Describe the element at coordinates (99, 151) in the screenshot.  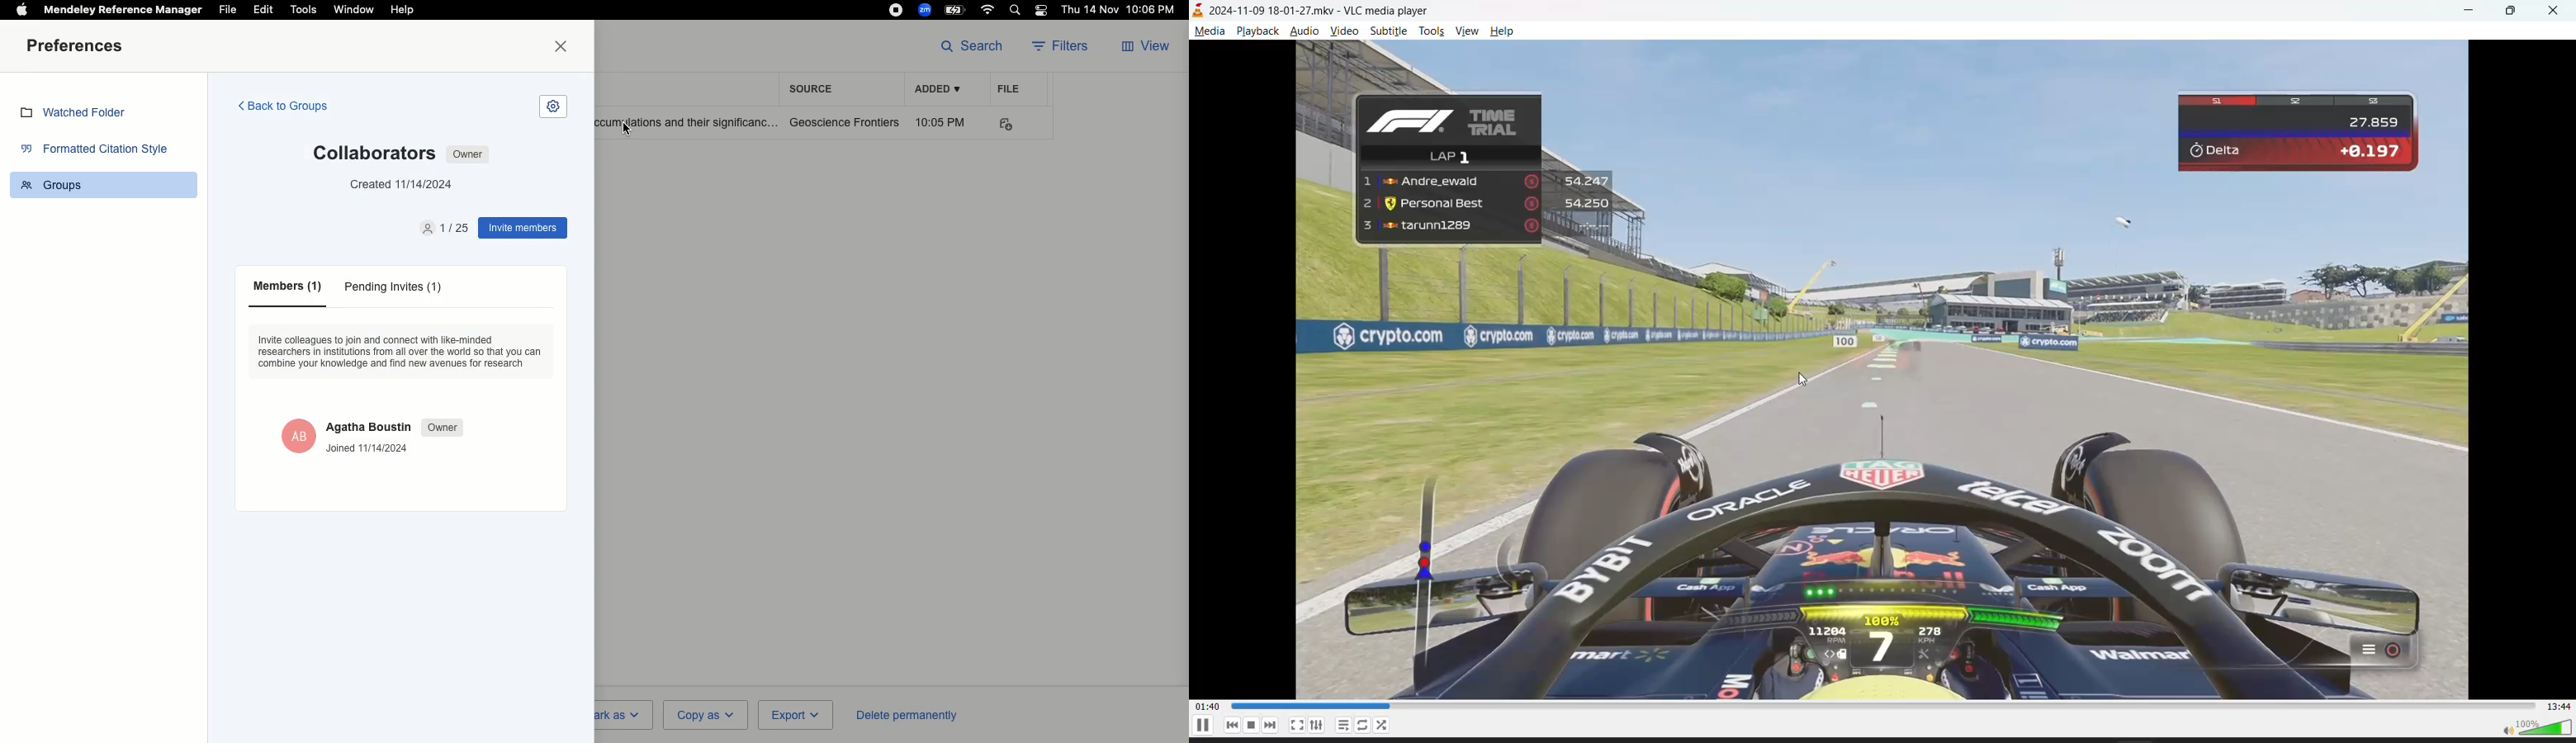
I see `Formatted citation style` at that location.